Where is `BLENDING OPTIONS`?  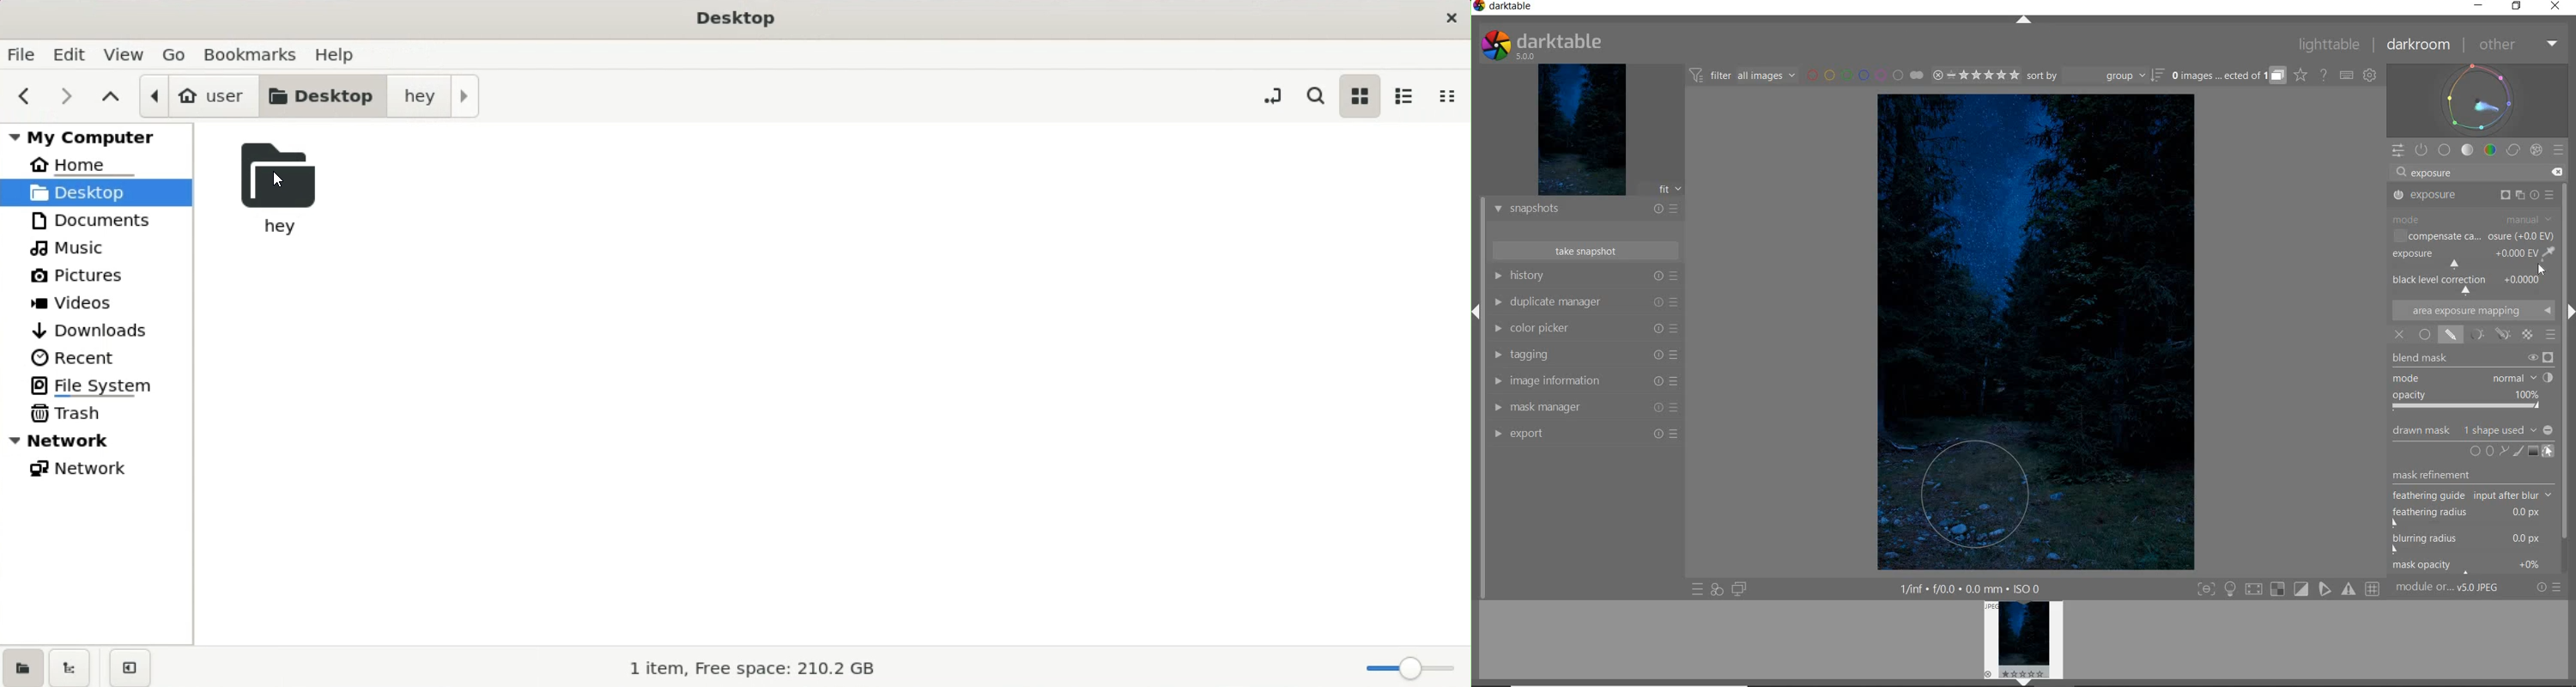
BLENDING OPTIONS is located at coordinates (2551, 335).